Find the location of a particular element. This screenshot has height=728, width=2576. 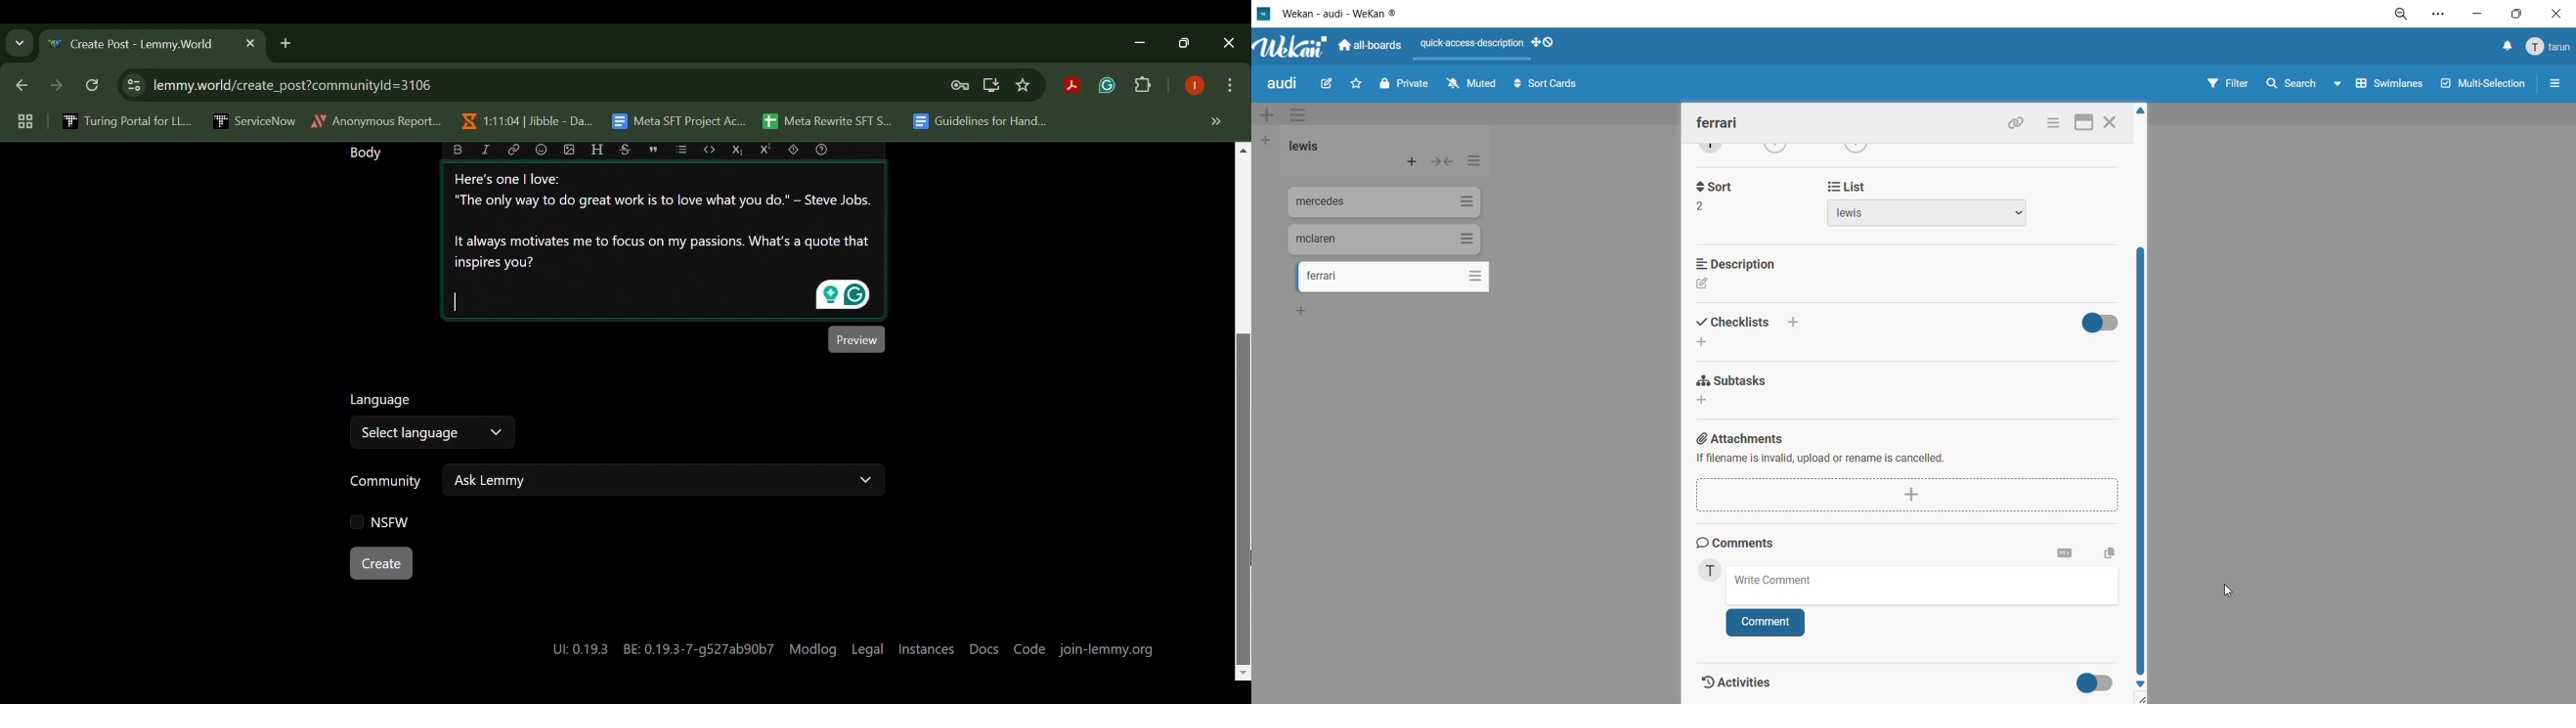

sidebar is located at coordinates (2556, 86).